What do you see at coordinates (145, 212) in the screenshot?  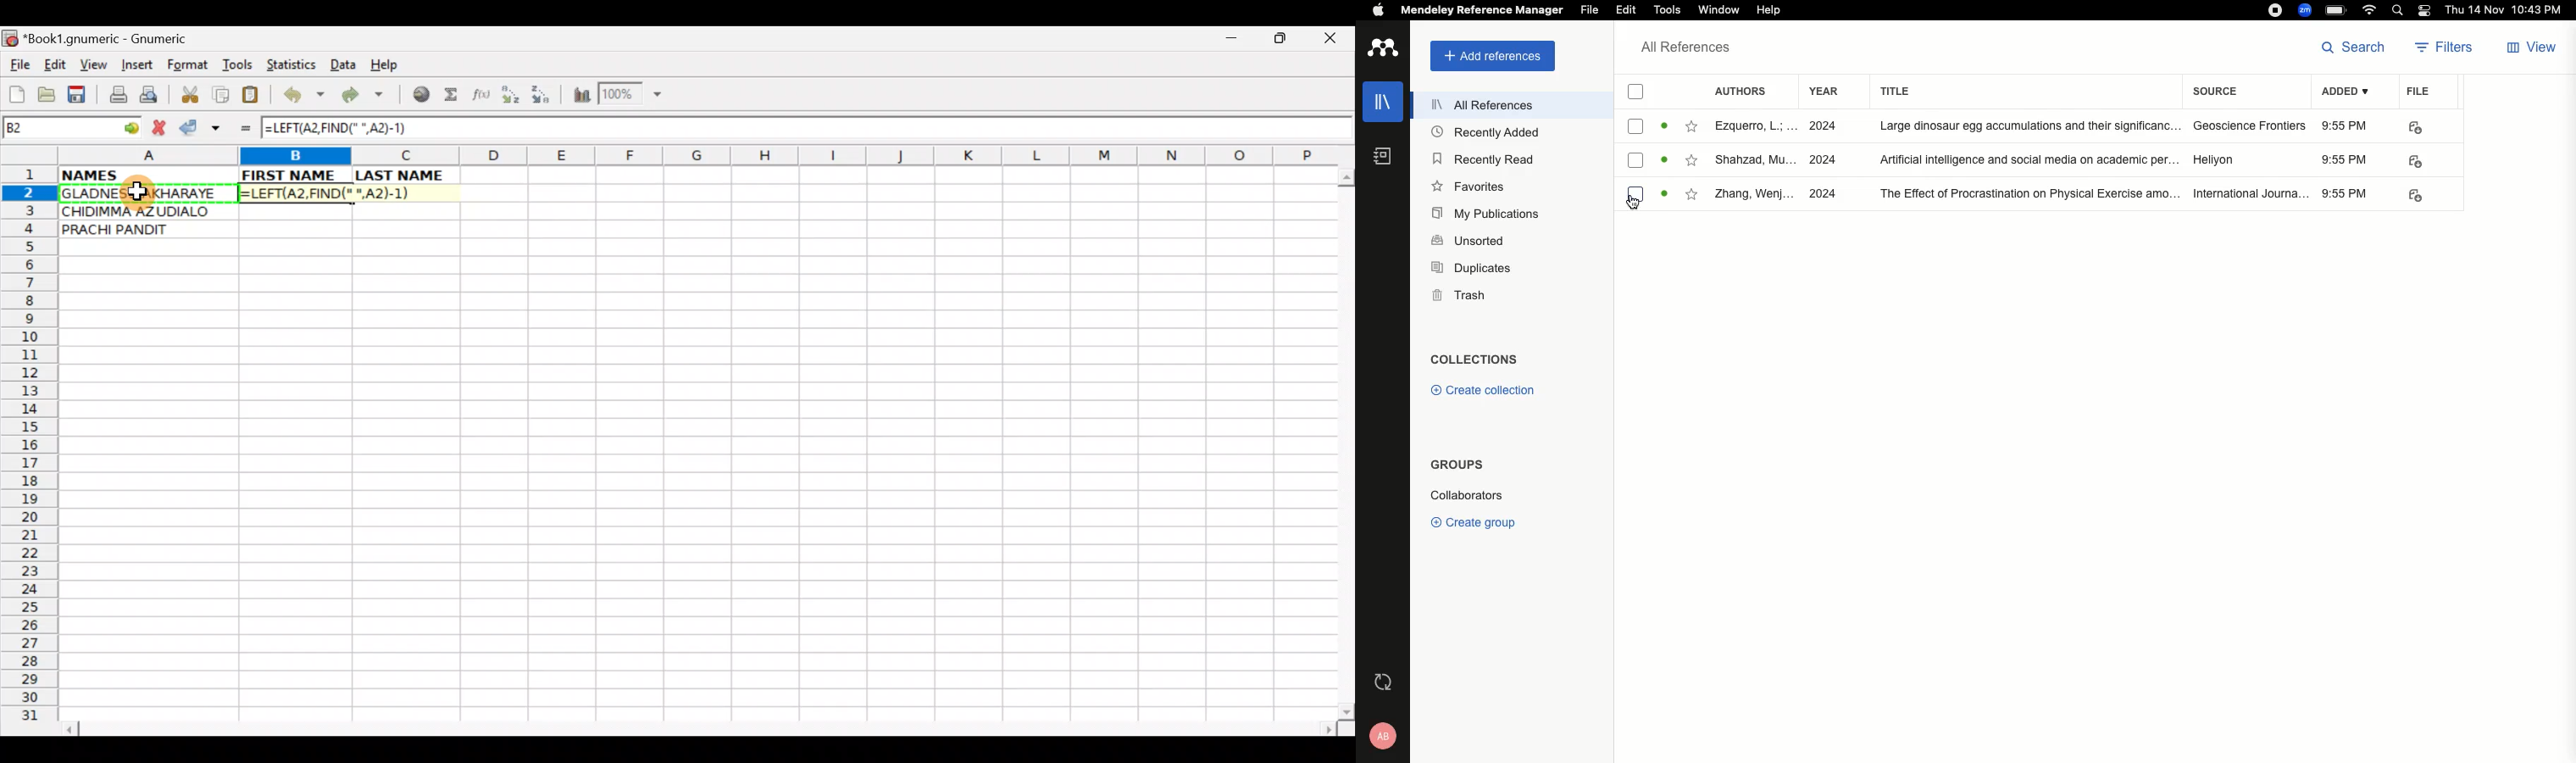 I see `CHIDIMMA AZUDIALO` at bounding box center [145, 212].